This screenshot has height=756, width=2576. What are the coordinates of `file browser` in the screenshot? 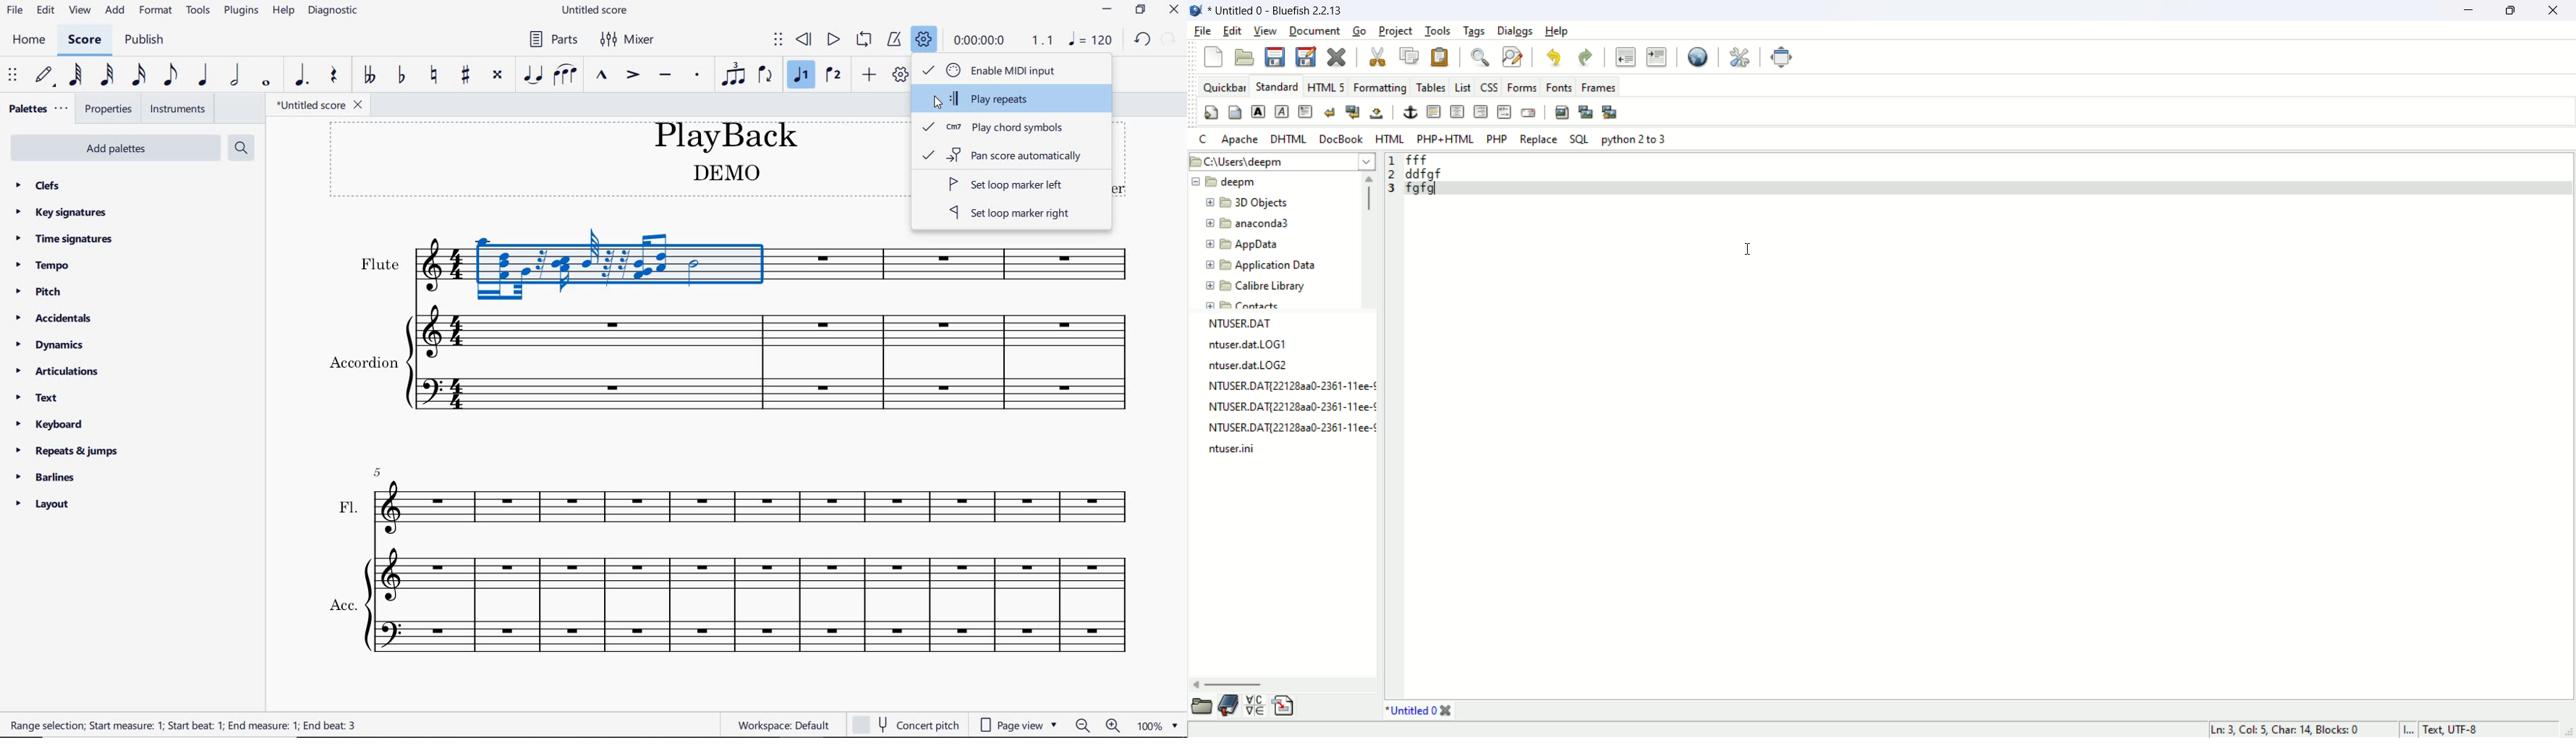 It's located at (1199, 708).